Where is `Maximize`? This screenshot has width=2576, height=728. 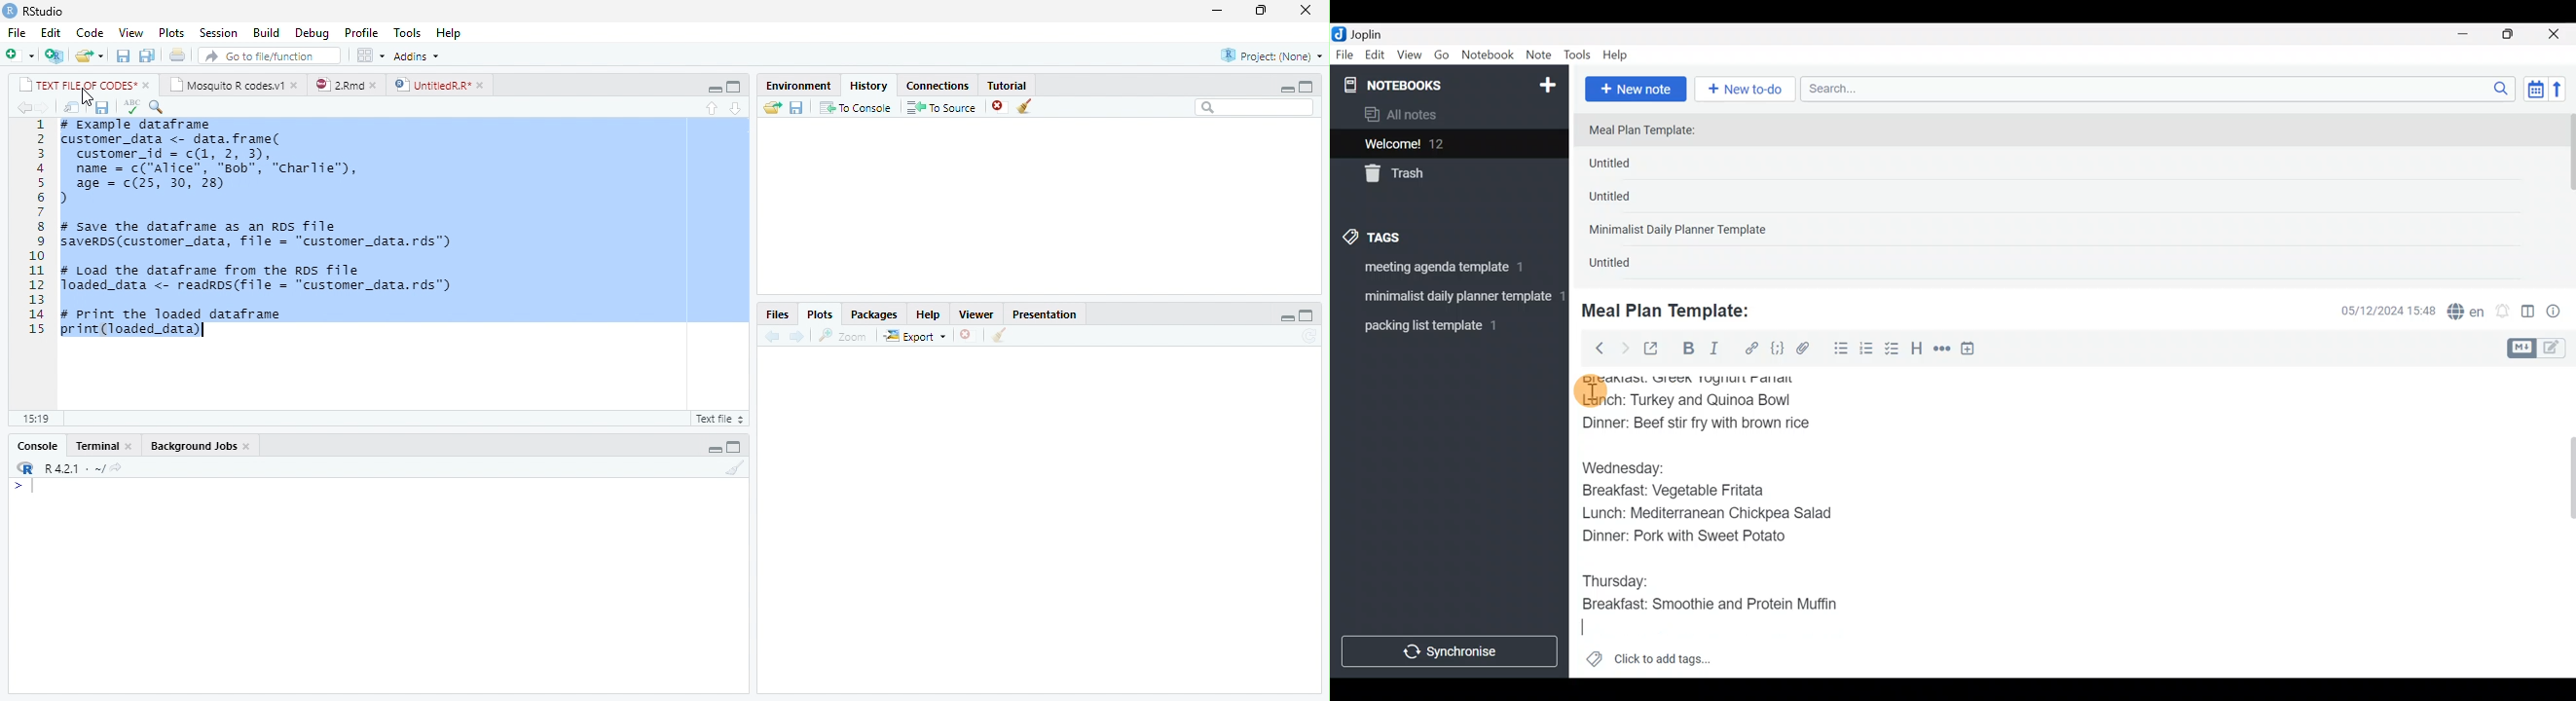 Maximize is located at coordinates (2516, 34).